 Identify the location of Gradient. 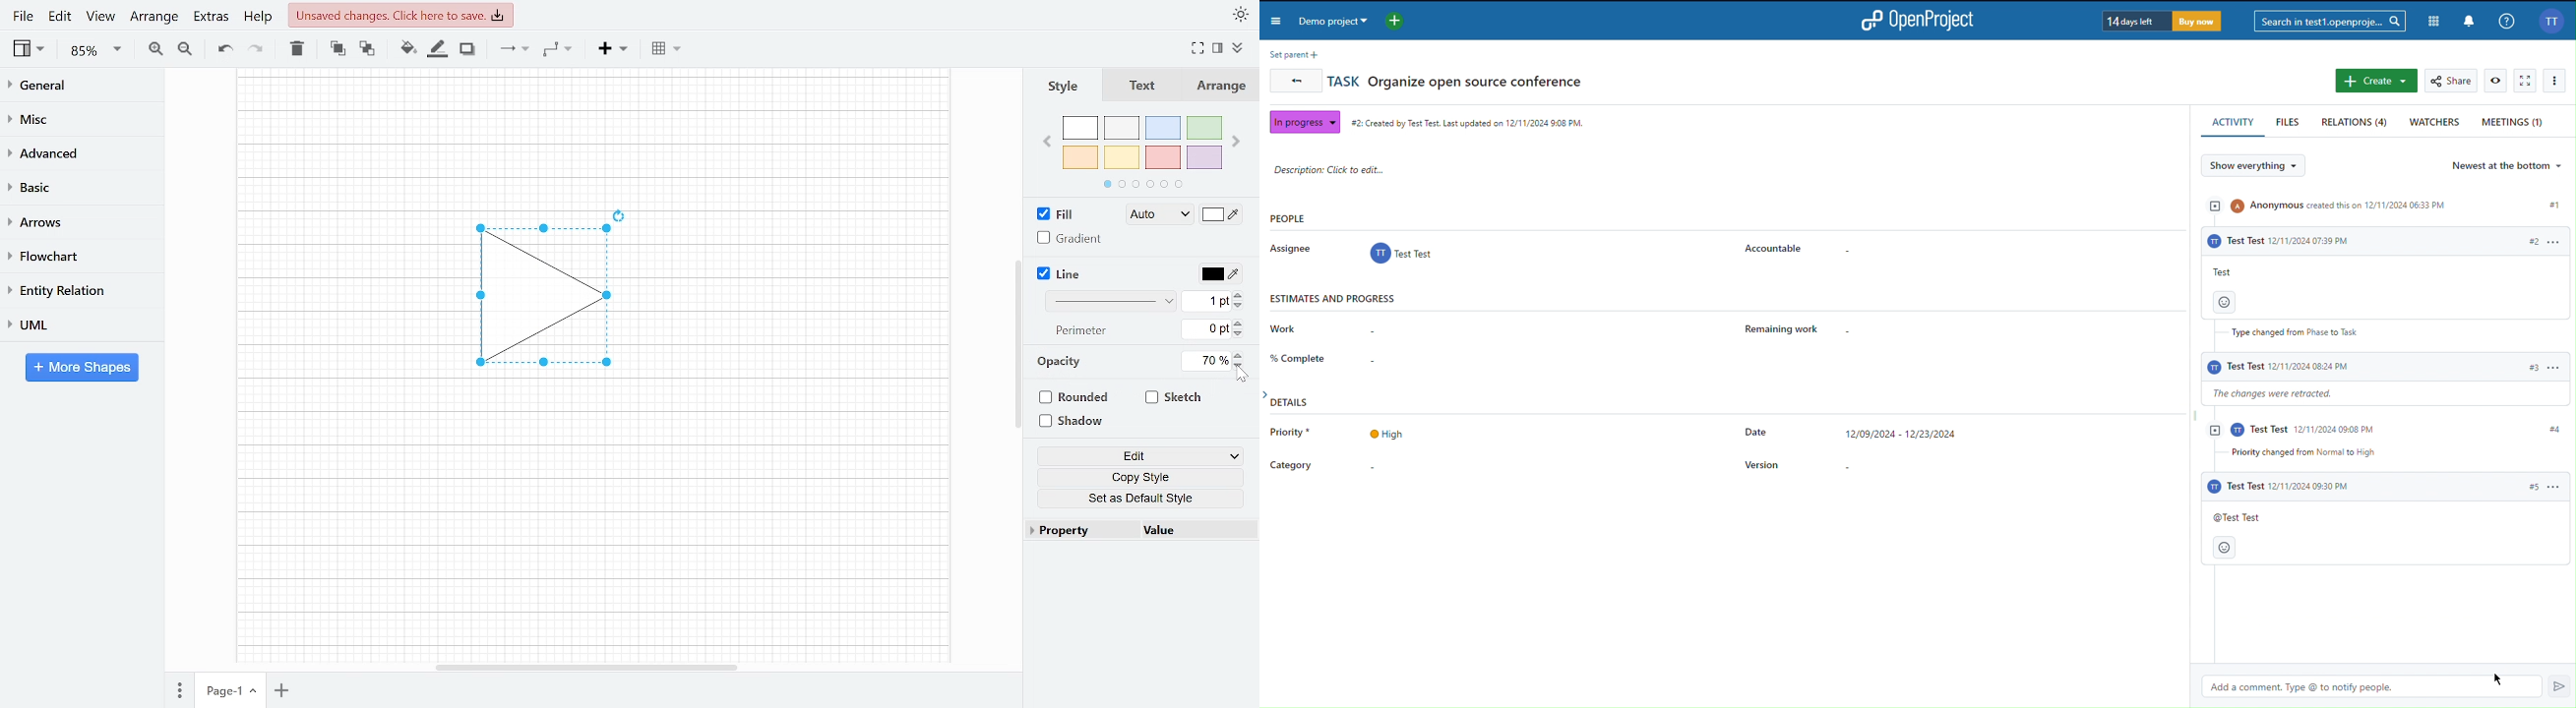
(1071, 238).